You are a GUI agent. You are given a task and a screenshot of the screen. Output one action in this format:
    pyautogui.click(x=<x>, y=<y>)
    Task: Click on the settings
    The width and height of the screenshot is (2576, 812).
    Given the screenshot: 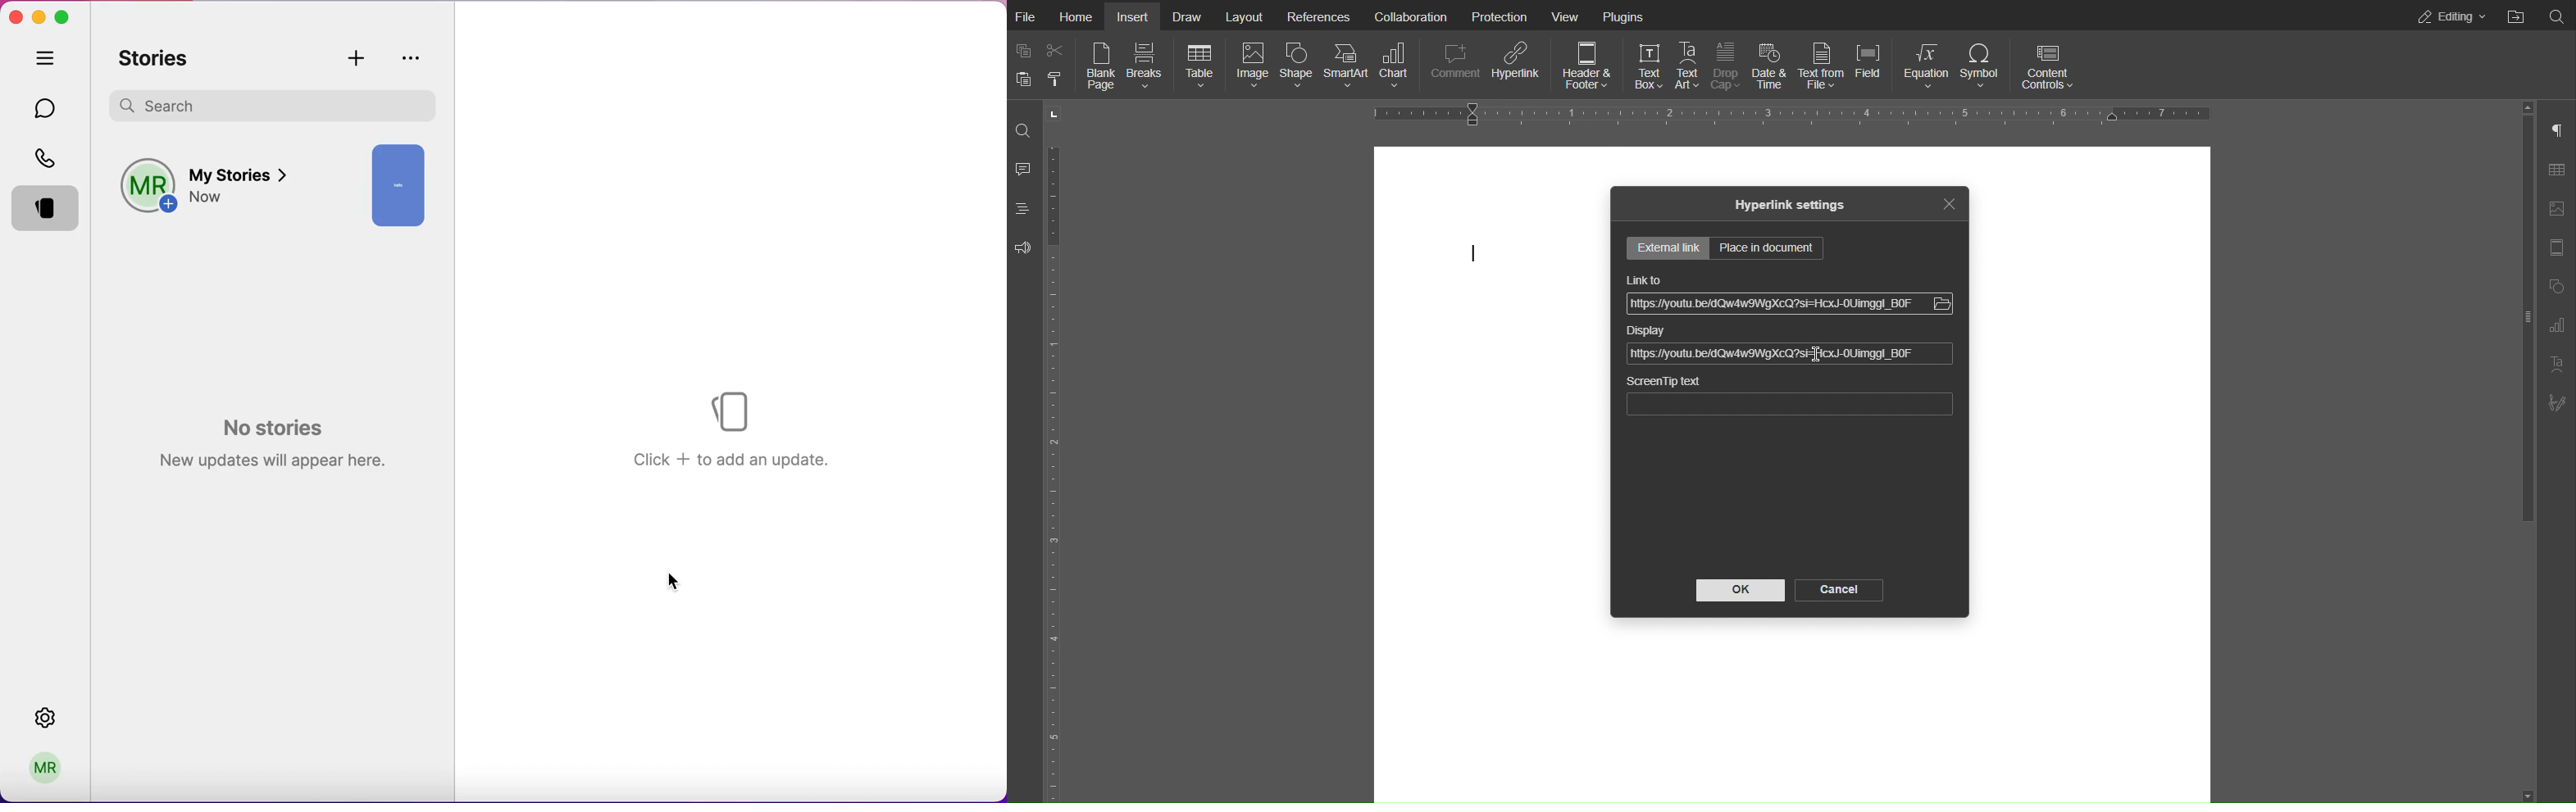 What is the action you would take?
    pyautogui.click(x=57, y=718)
    